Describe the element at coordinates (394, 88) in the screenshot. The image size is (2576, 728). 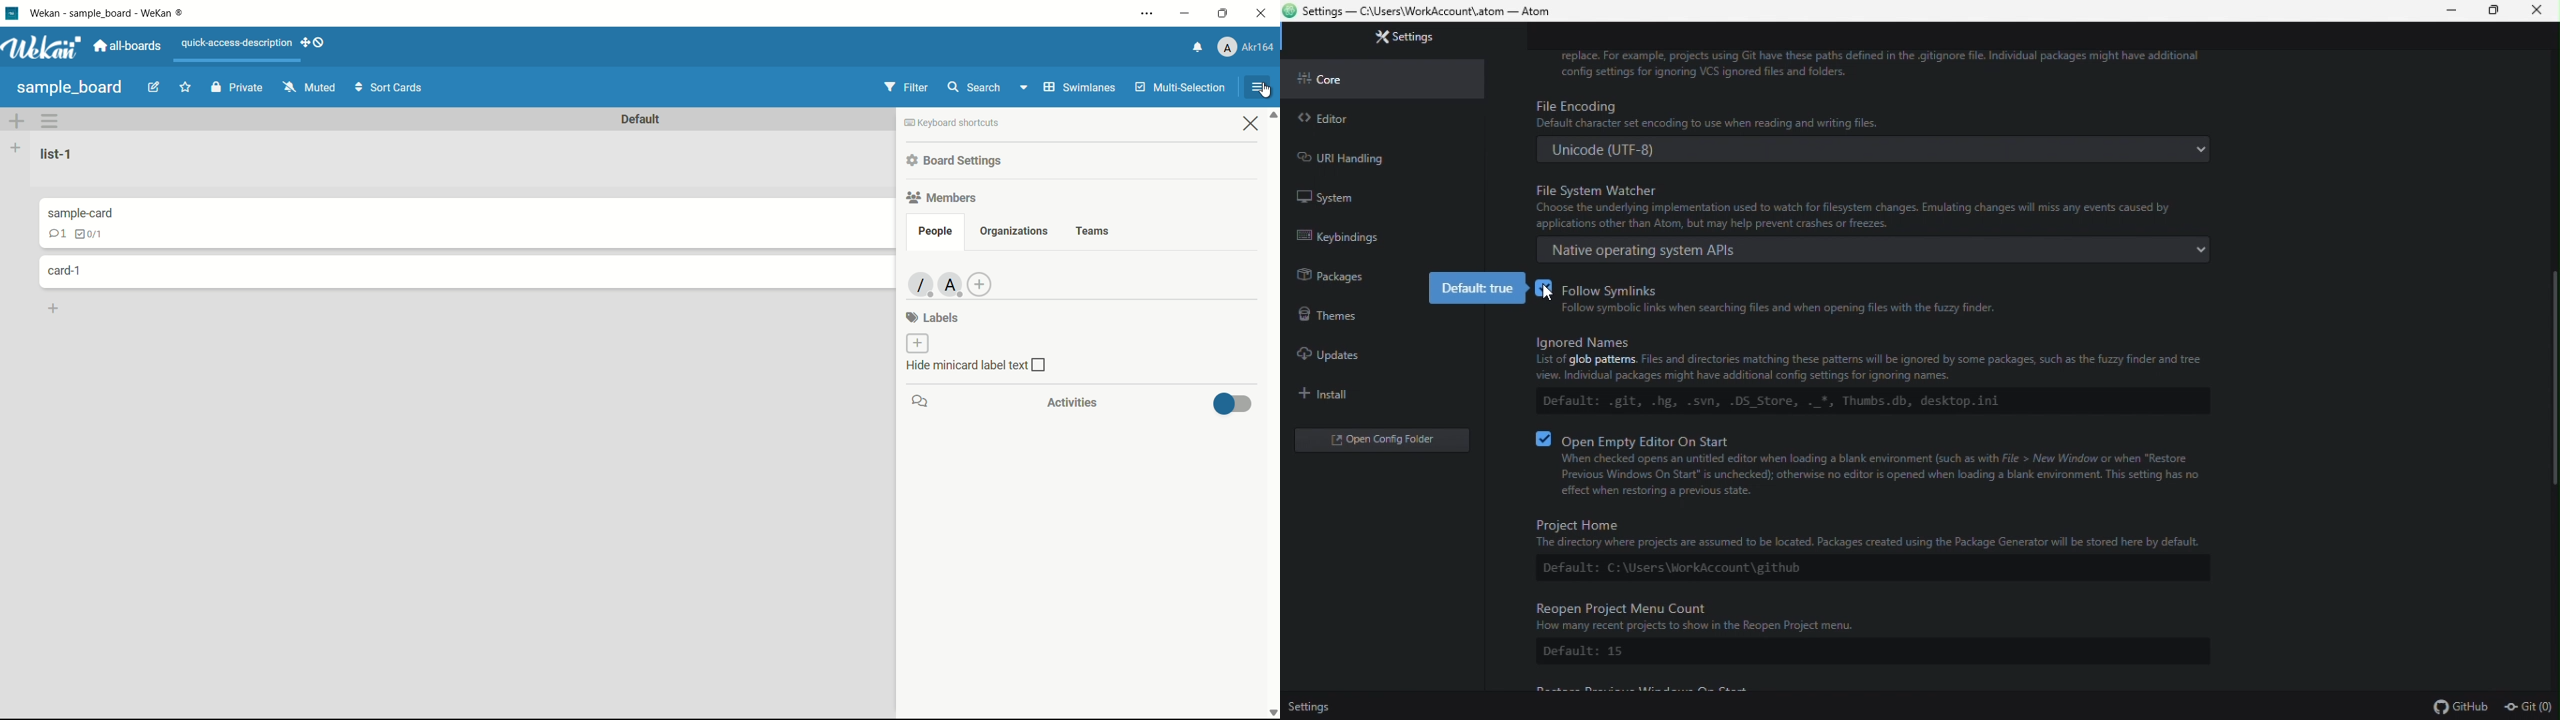
I see `sort cards` at that location.